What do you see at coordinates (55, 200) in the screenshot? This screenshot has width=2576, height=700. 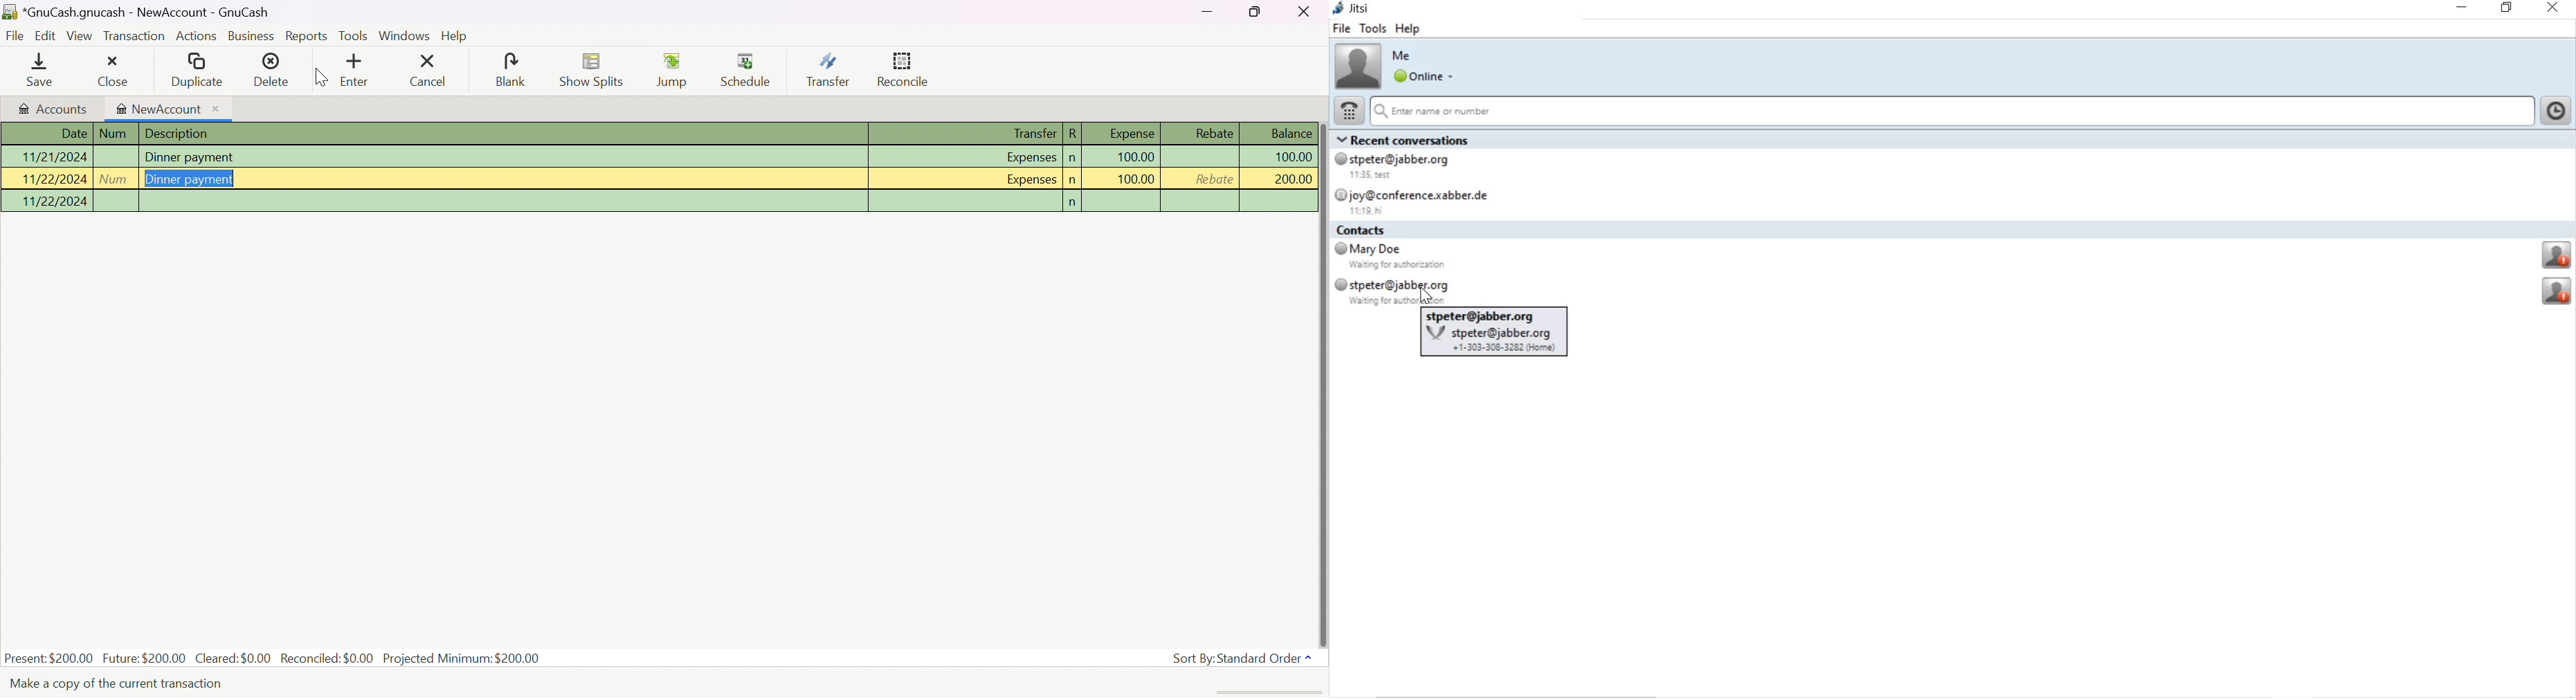 I see `11/22/2024` at bounding box center [55, 200].